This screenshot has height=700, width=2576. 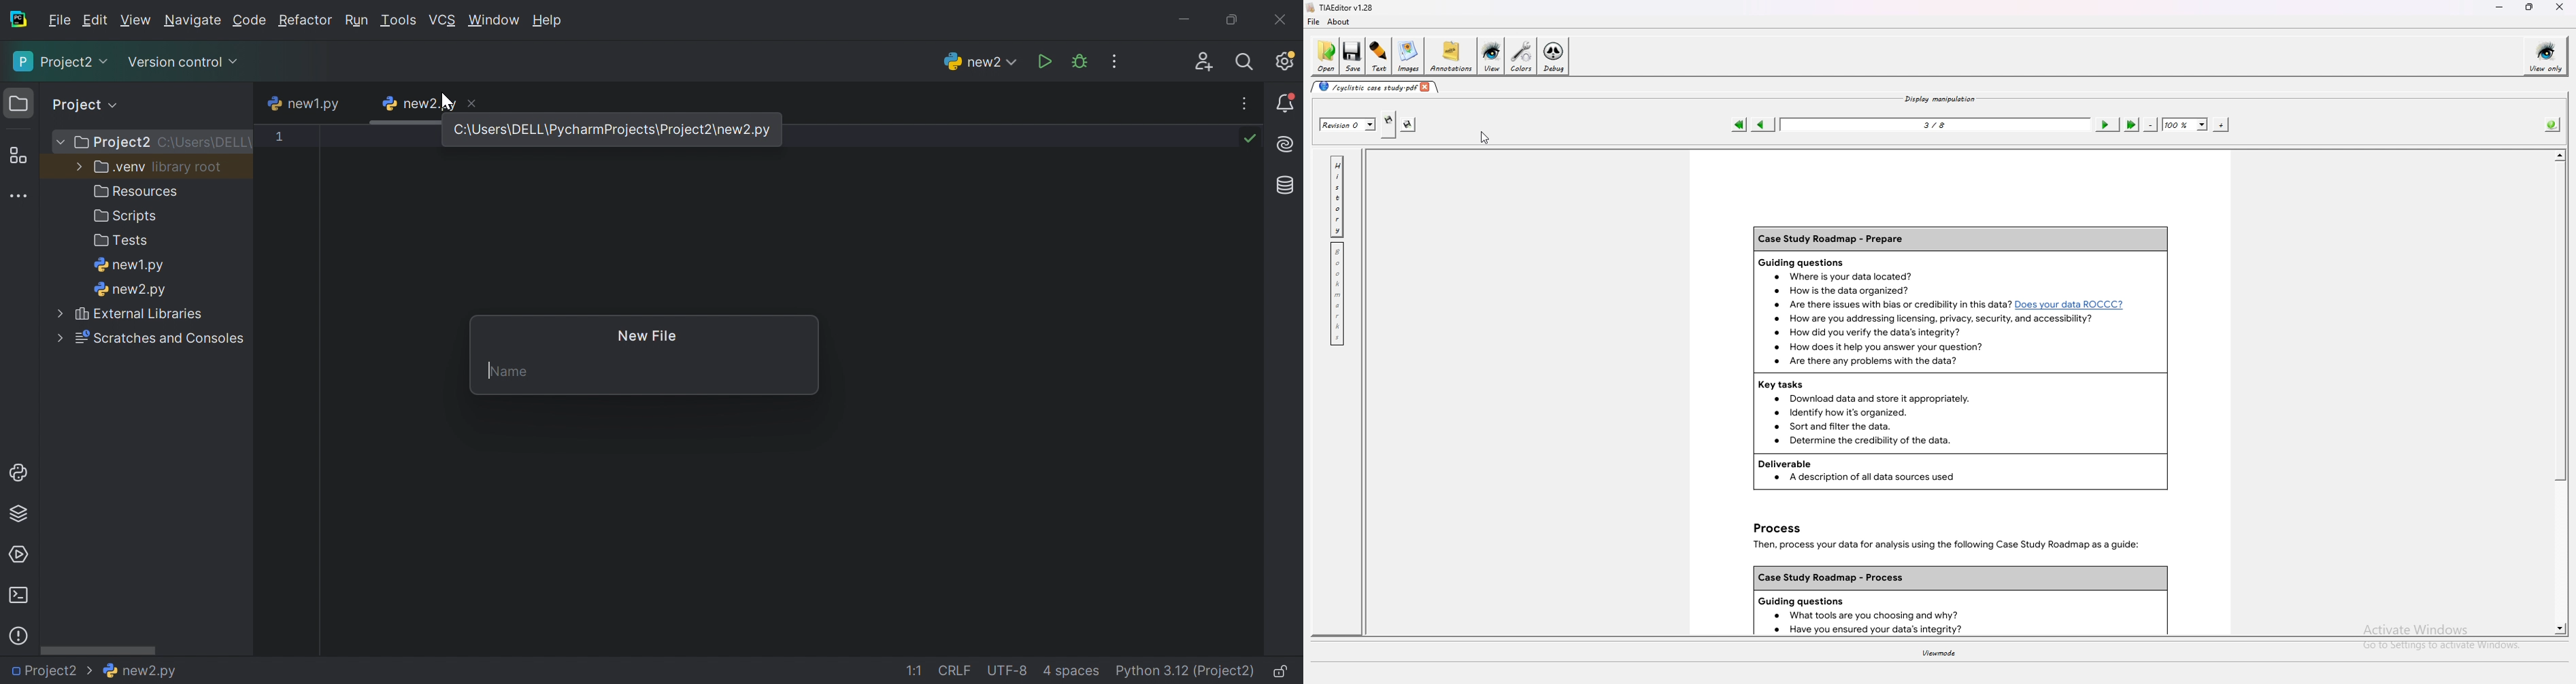 I want to click on Code with me, so click(x=1205, y=62).